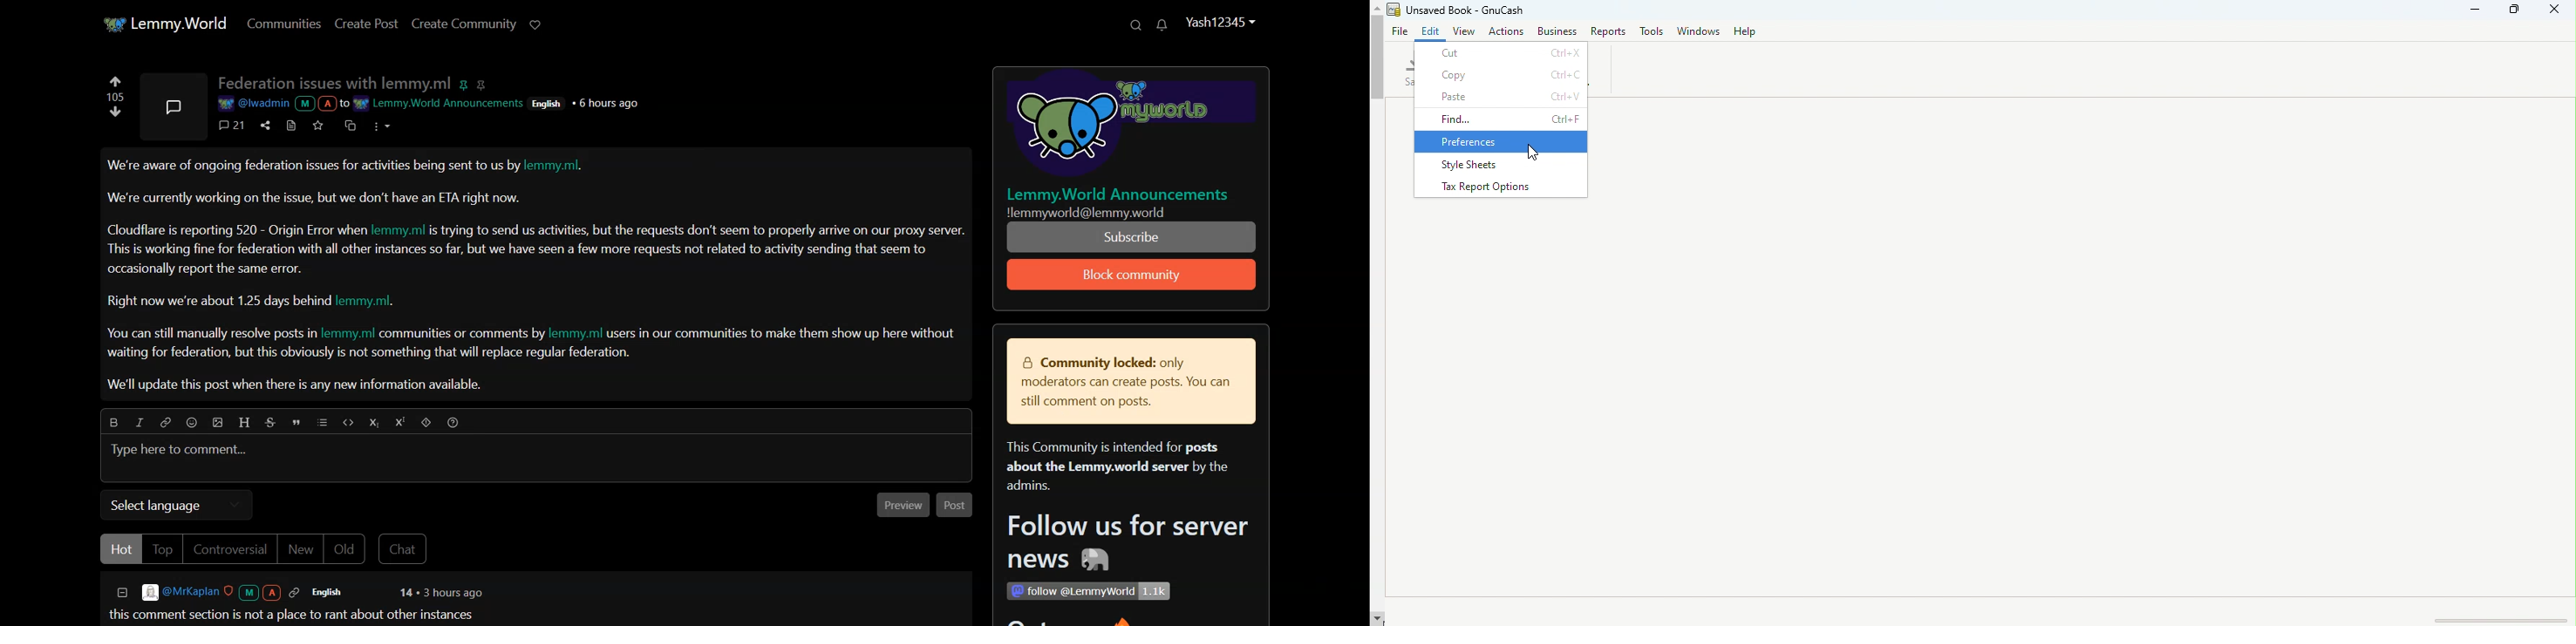  I want to click on English, so click(332, 593).